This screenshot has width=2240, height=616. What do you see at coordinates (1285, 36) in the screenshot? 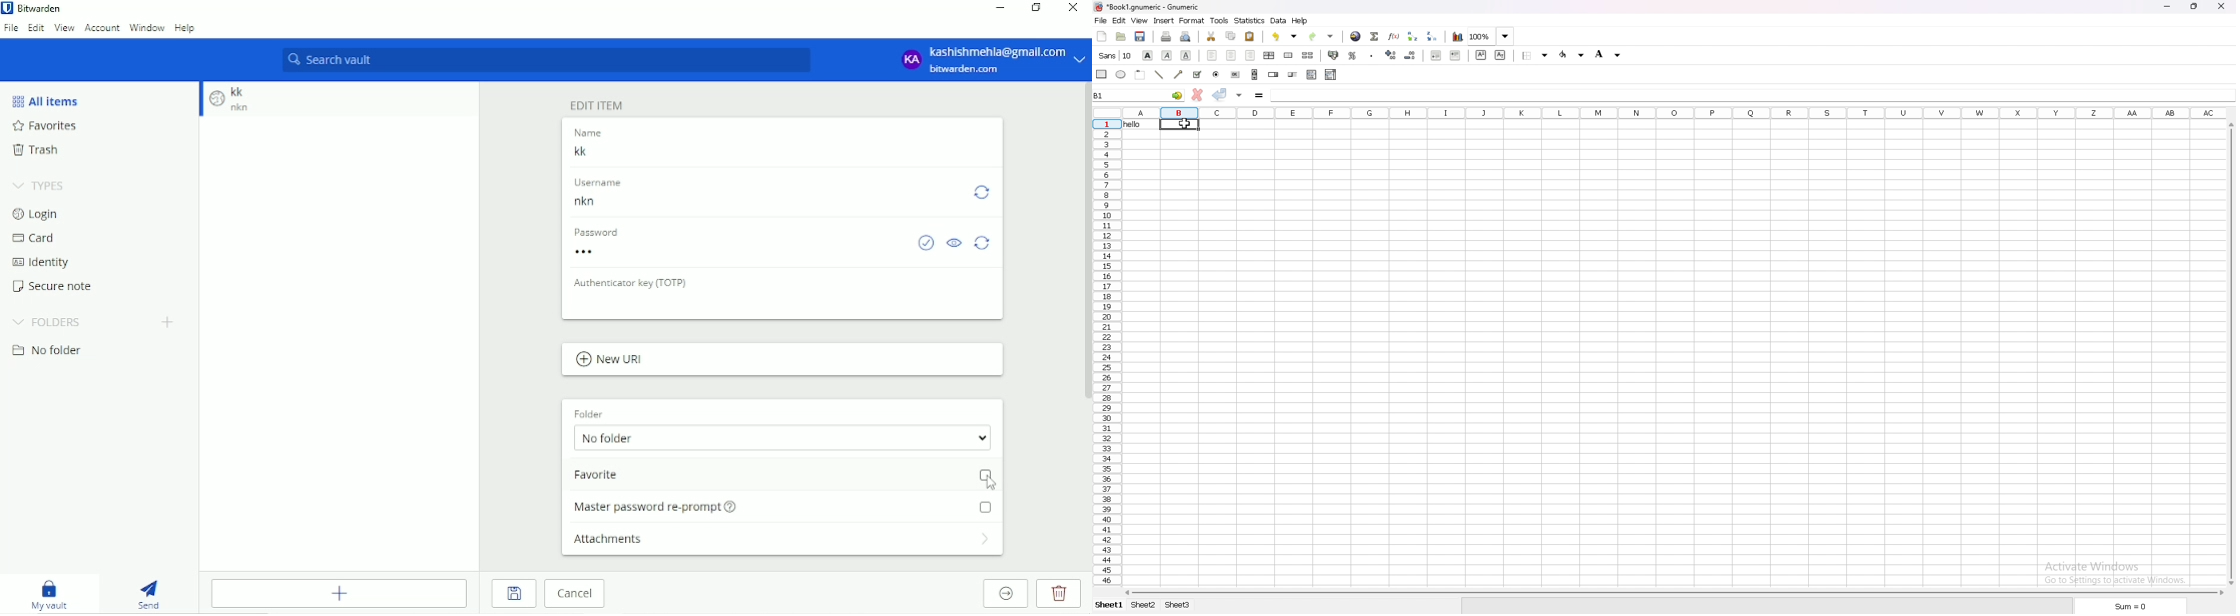
I see `undo` at bounding box center [1285, 36].